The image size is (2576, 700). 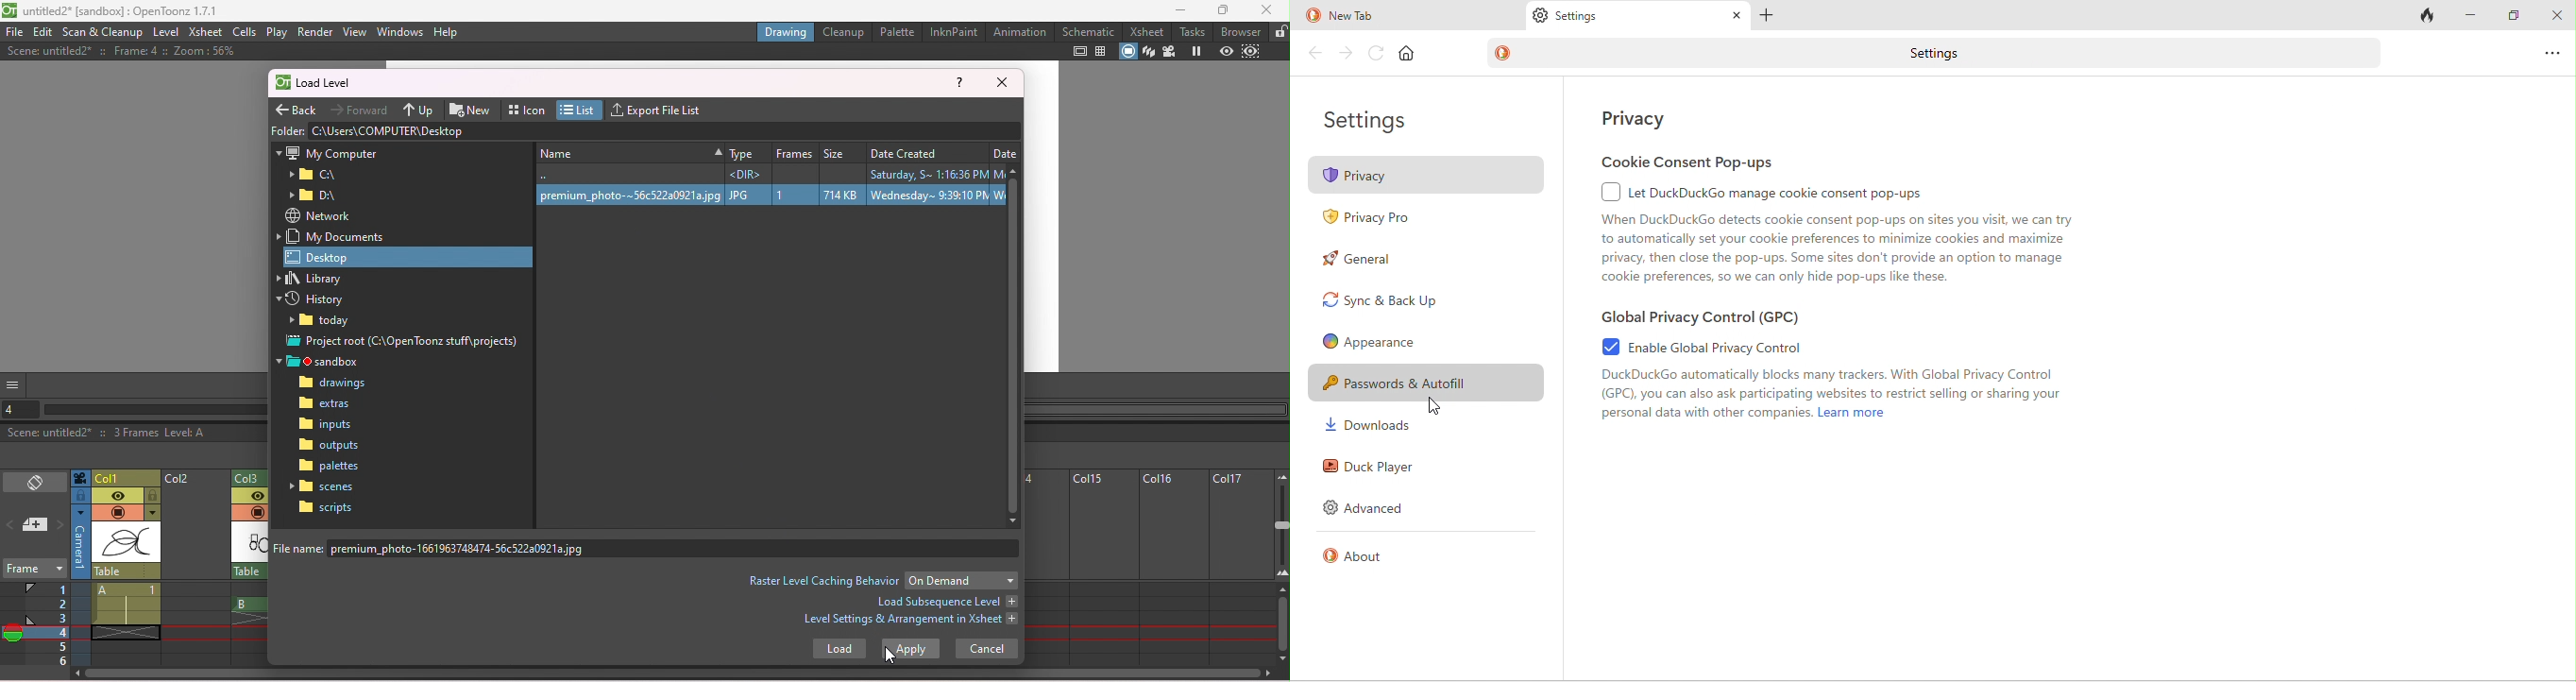 What do you see at coordinates (1506, 54) in the screenshot?
I see `duck duck go logo` at bounding box center [1506, 54].